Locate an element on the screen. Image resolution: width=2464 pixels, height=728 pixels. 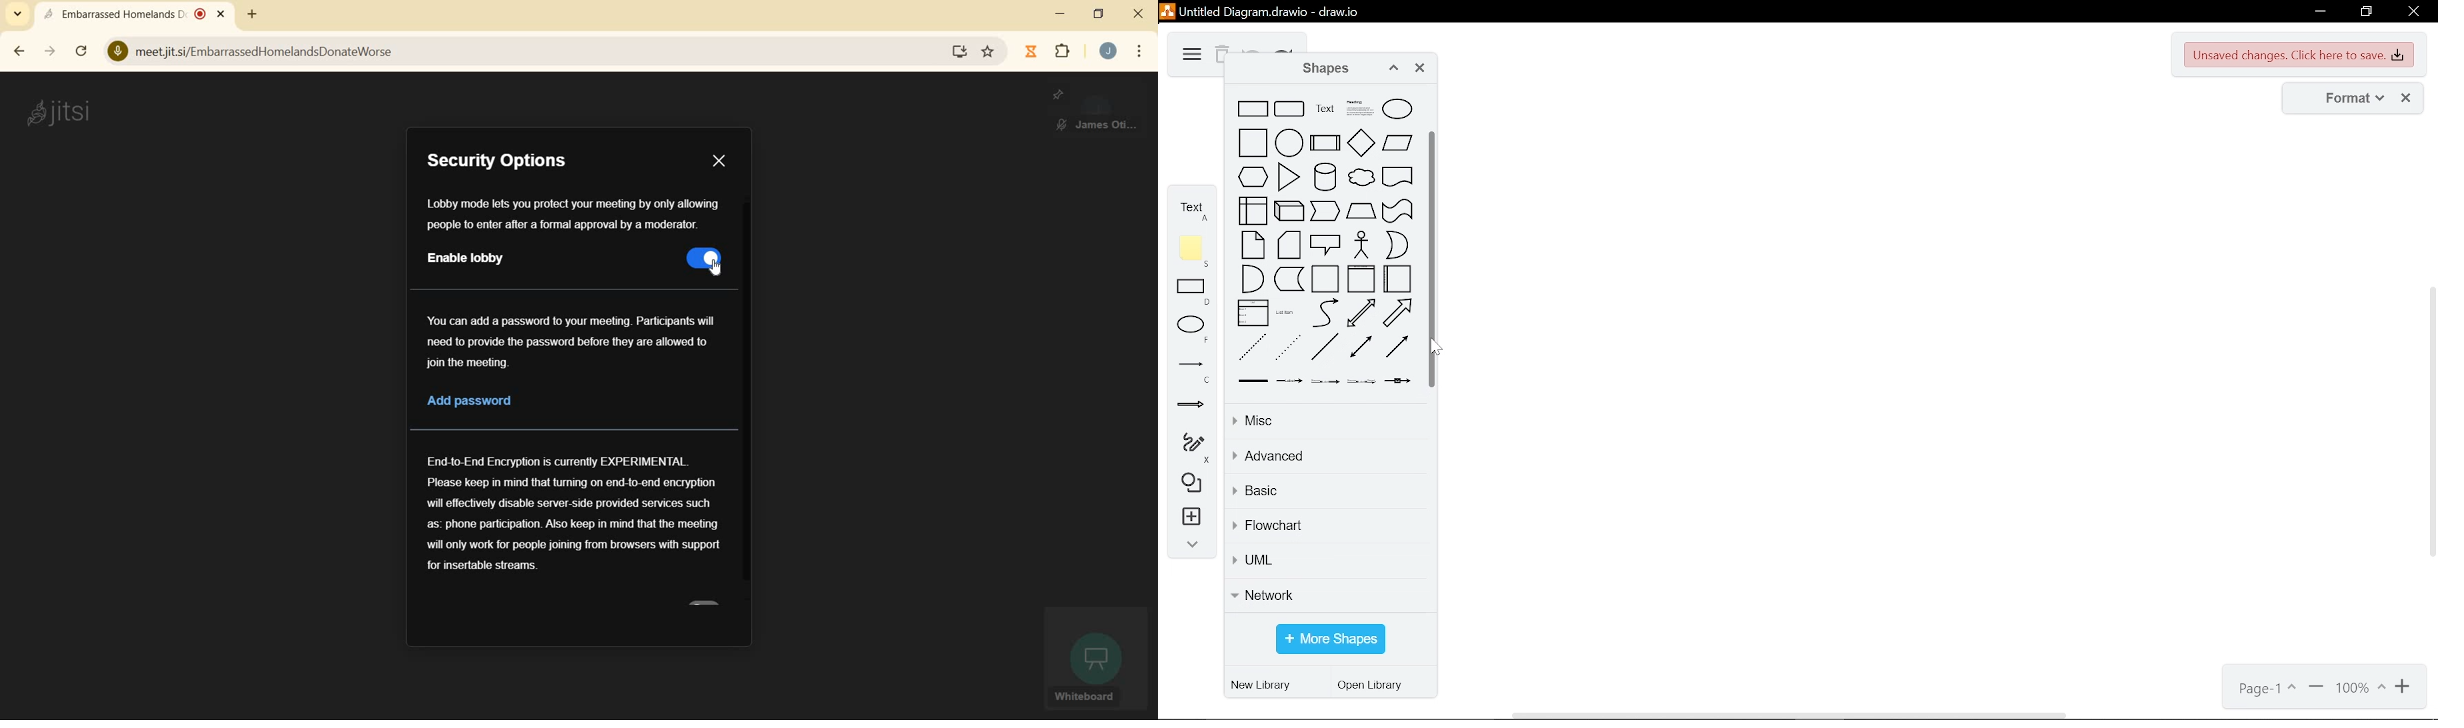
shapes is located at coordinates (1188, 484).